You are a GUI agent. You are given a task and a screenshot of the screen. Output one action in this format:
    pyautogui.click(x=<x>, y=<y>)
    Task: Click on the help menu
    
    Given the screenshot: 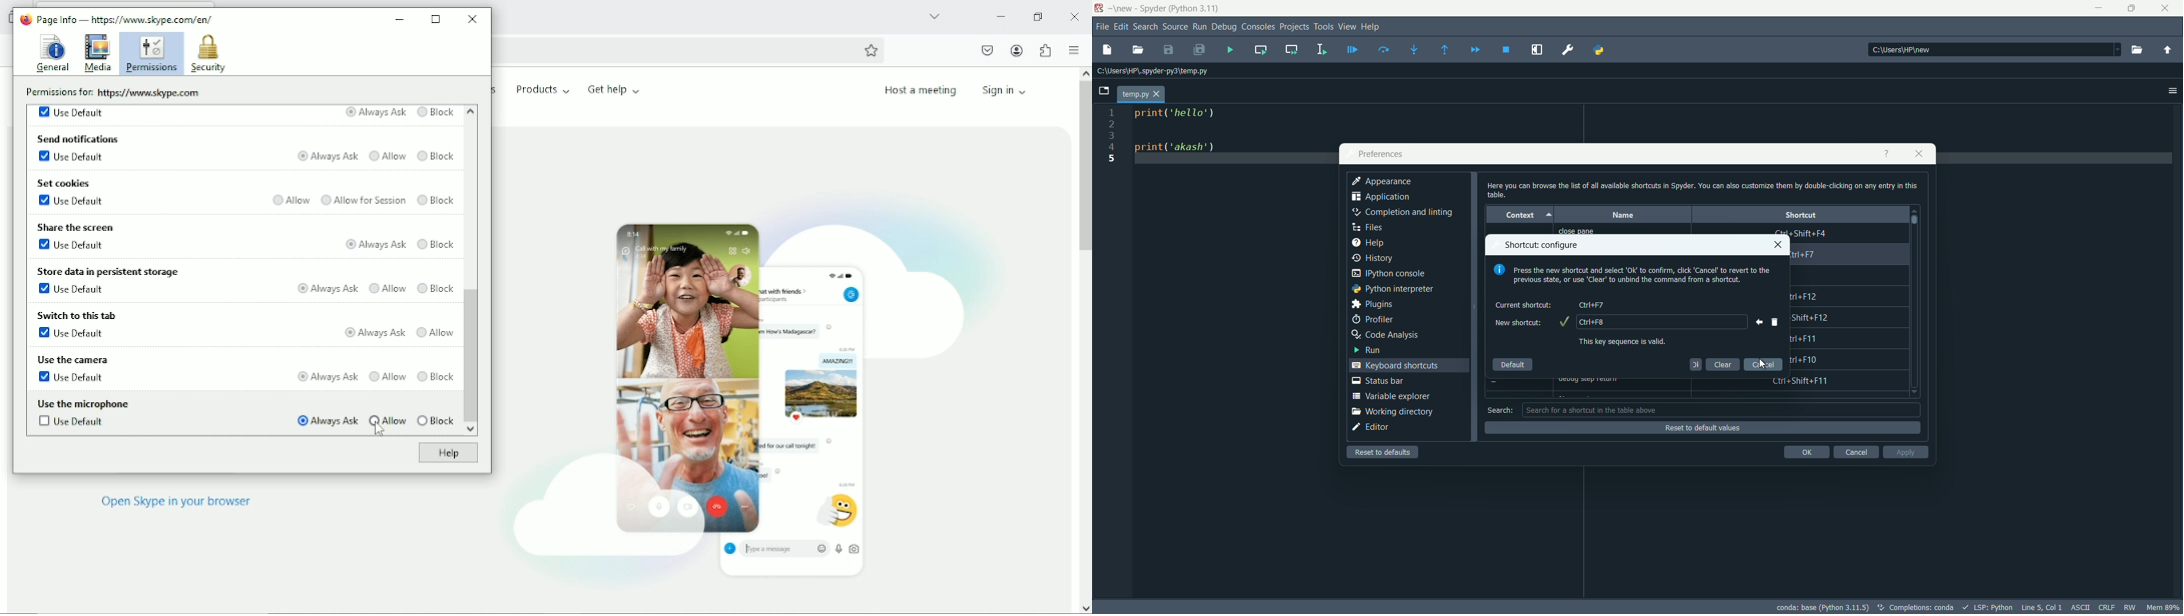 What is the action you would take?
    pyautogui.click(x=1371, y=26)
    